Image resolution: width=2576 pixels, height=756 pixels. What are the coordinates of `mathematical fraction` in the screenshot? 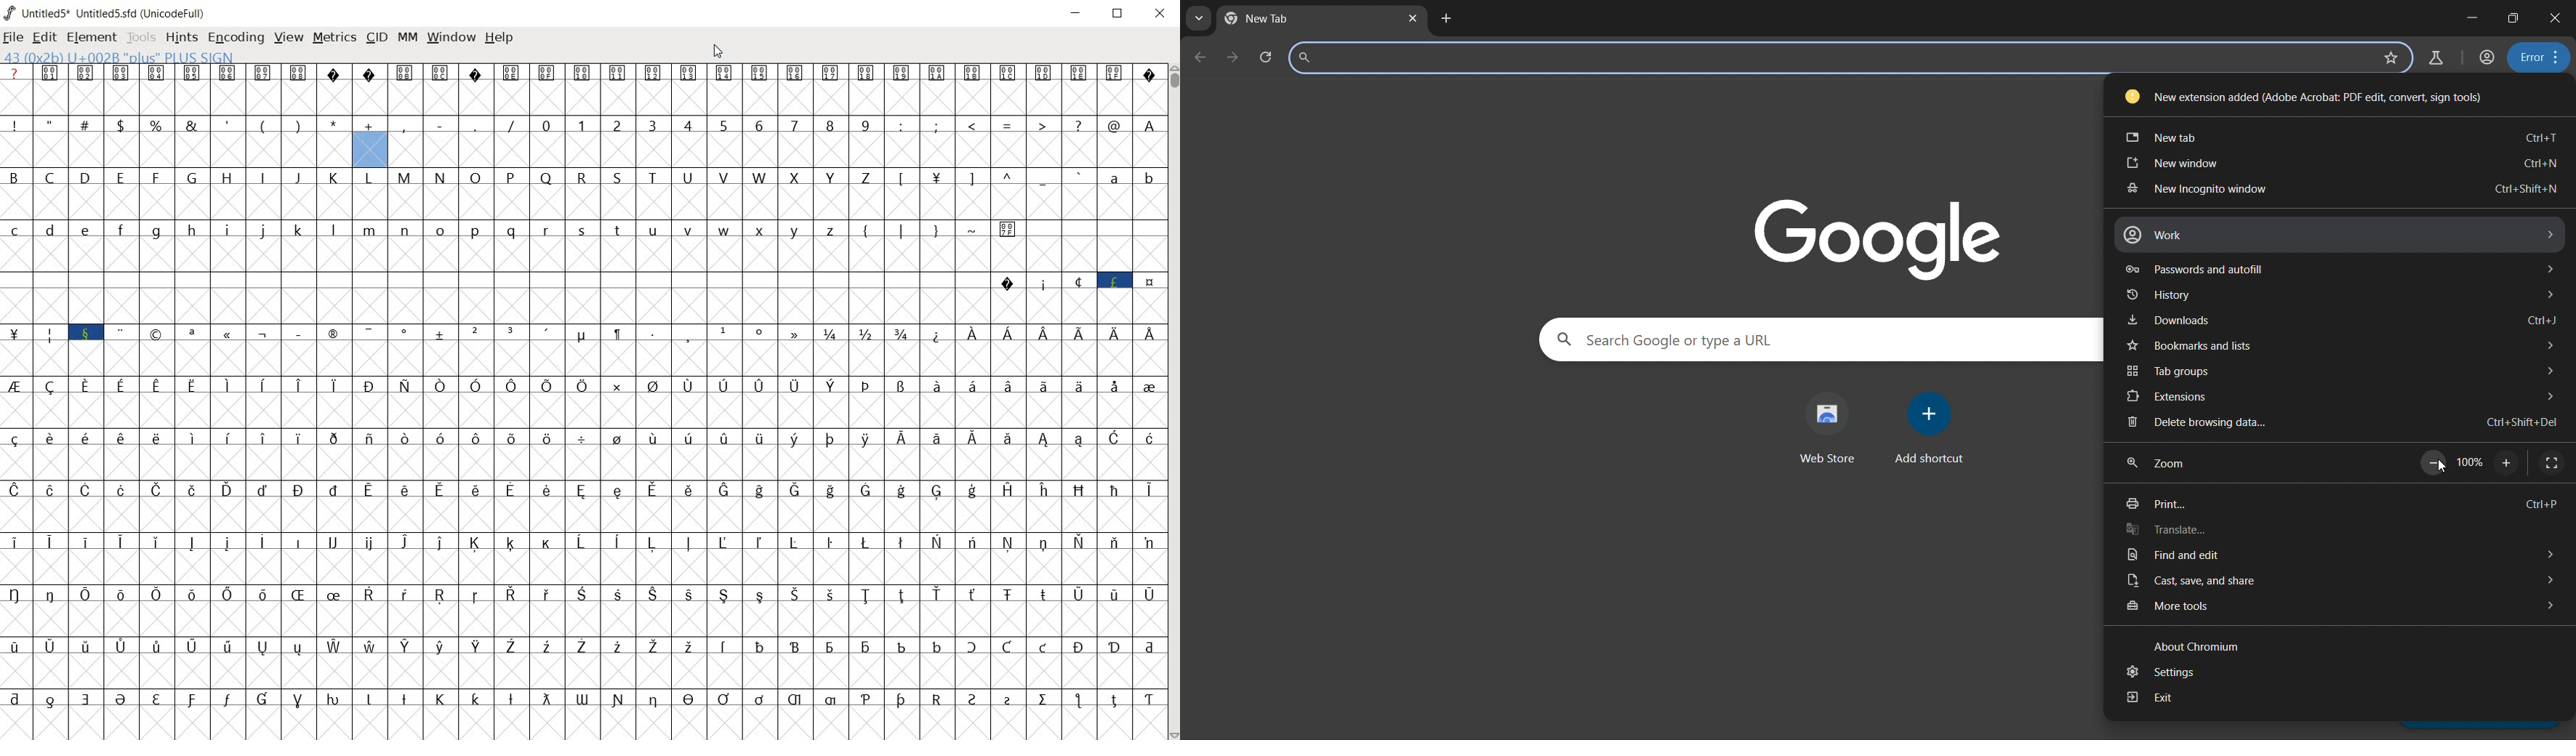 It's located at (862, 350).